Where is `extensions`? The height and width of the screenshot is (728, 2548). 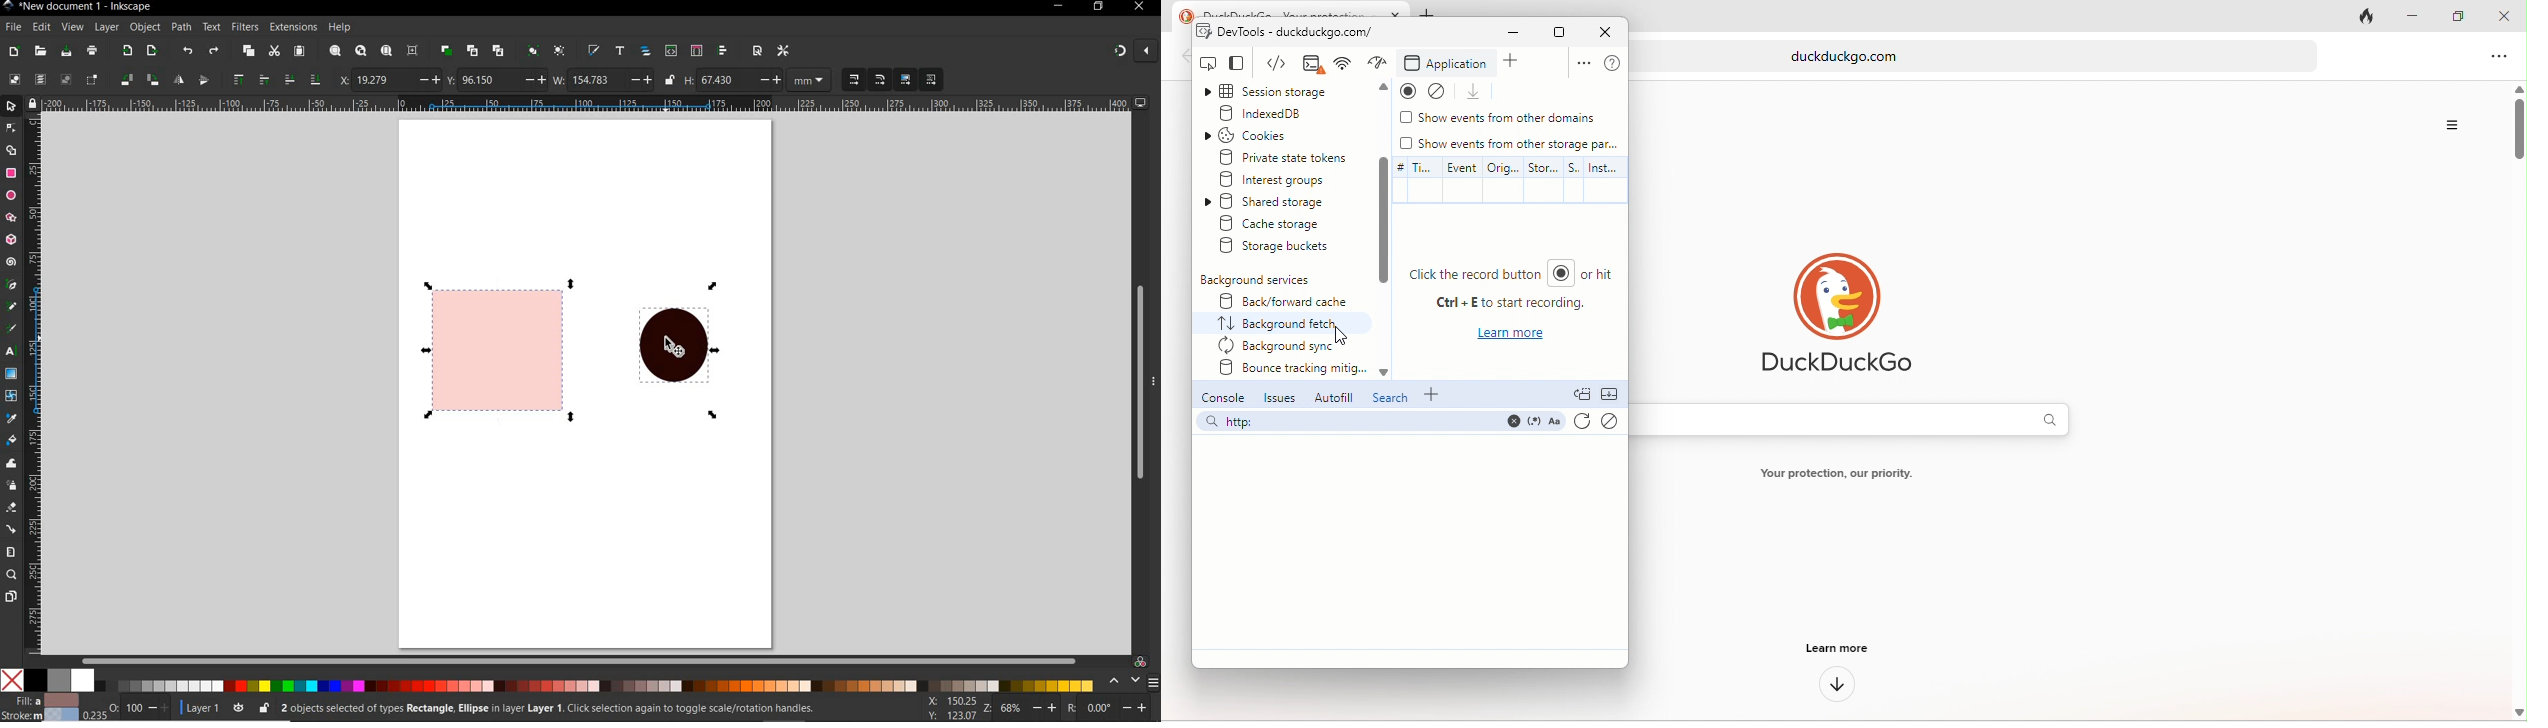
extensions is located at coordinates (292, 27).